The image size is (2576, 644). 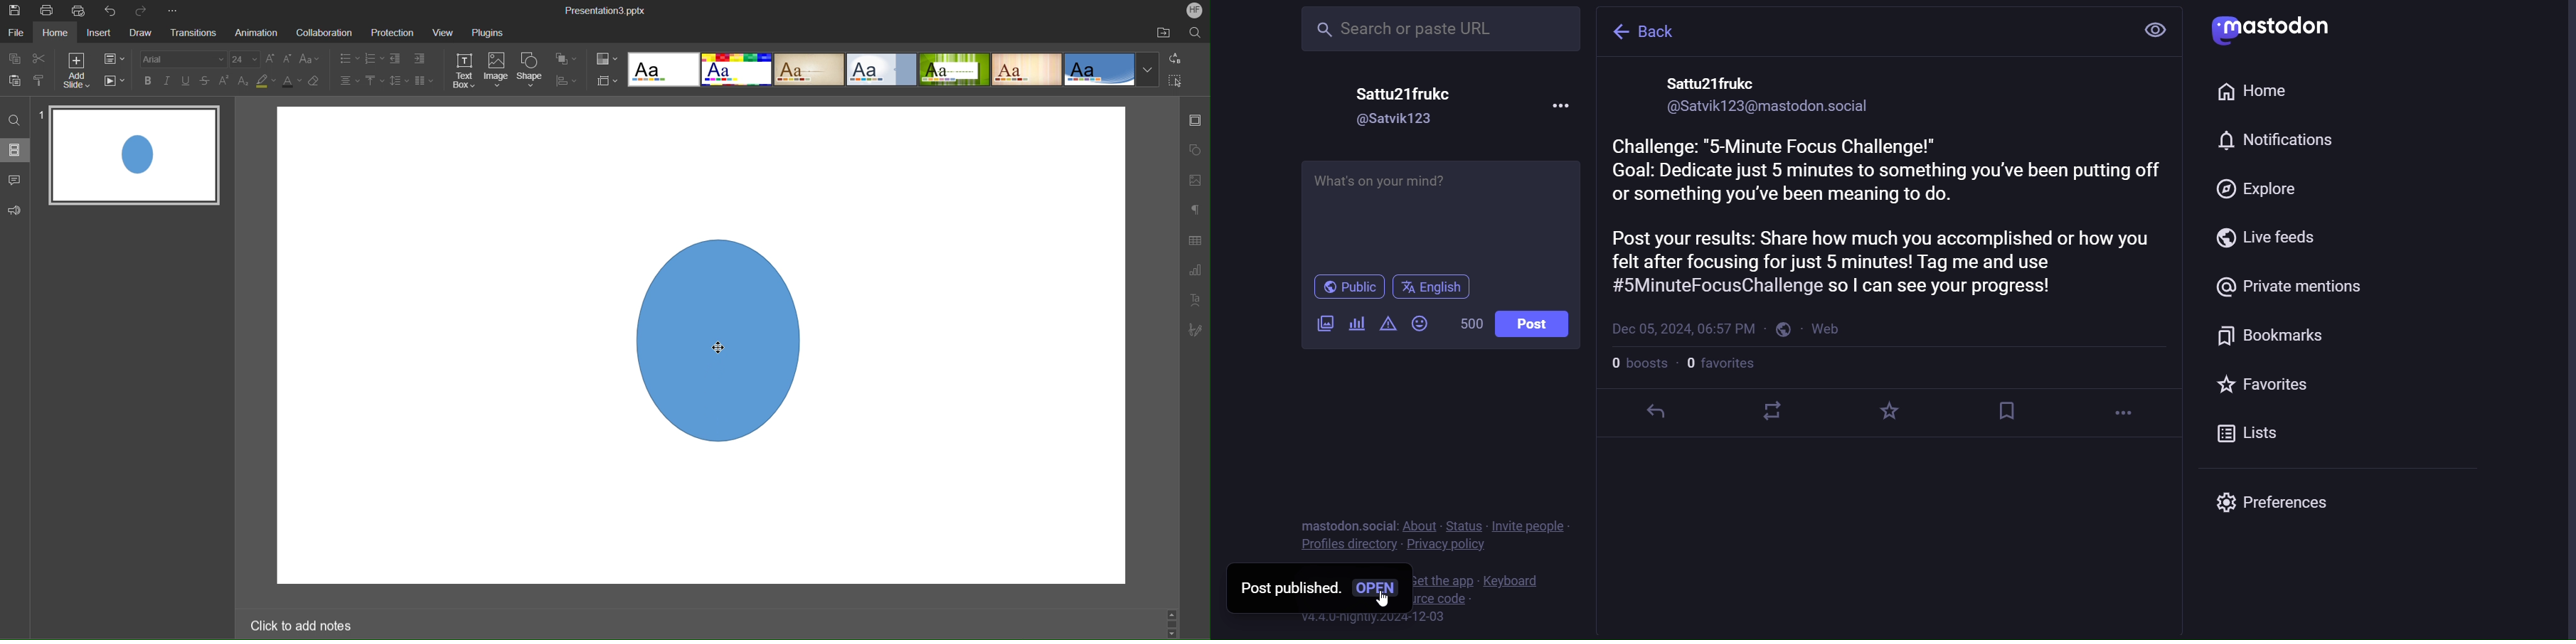 What do you see at coordinates (1162, 33) in the screenshot?
I see `Open File Location` at bounding box center [1162, 33].